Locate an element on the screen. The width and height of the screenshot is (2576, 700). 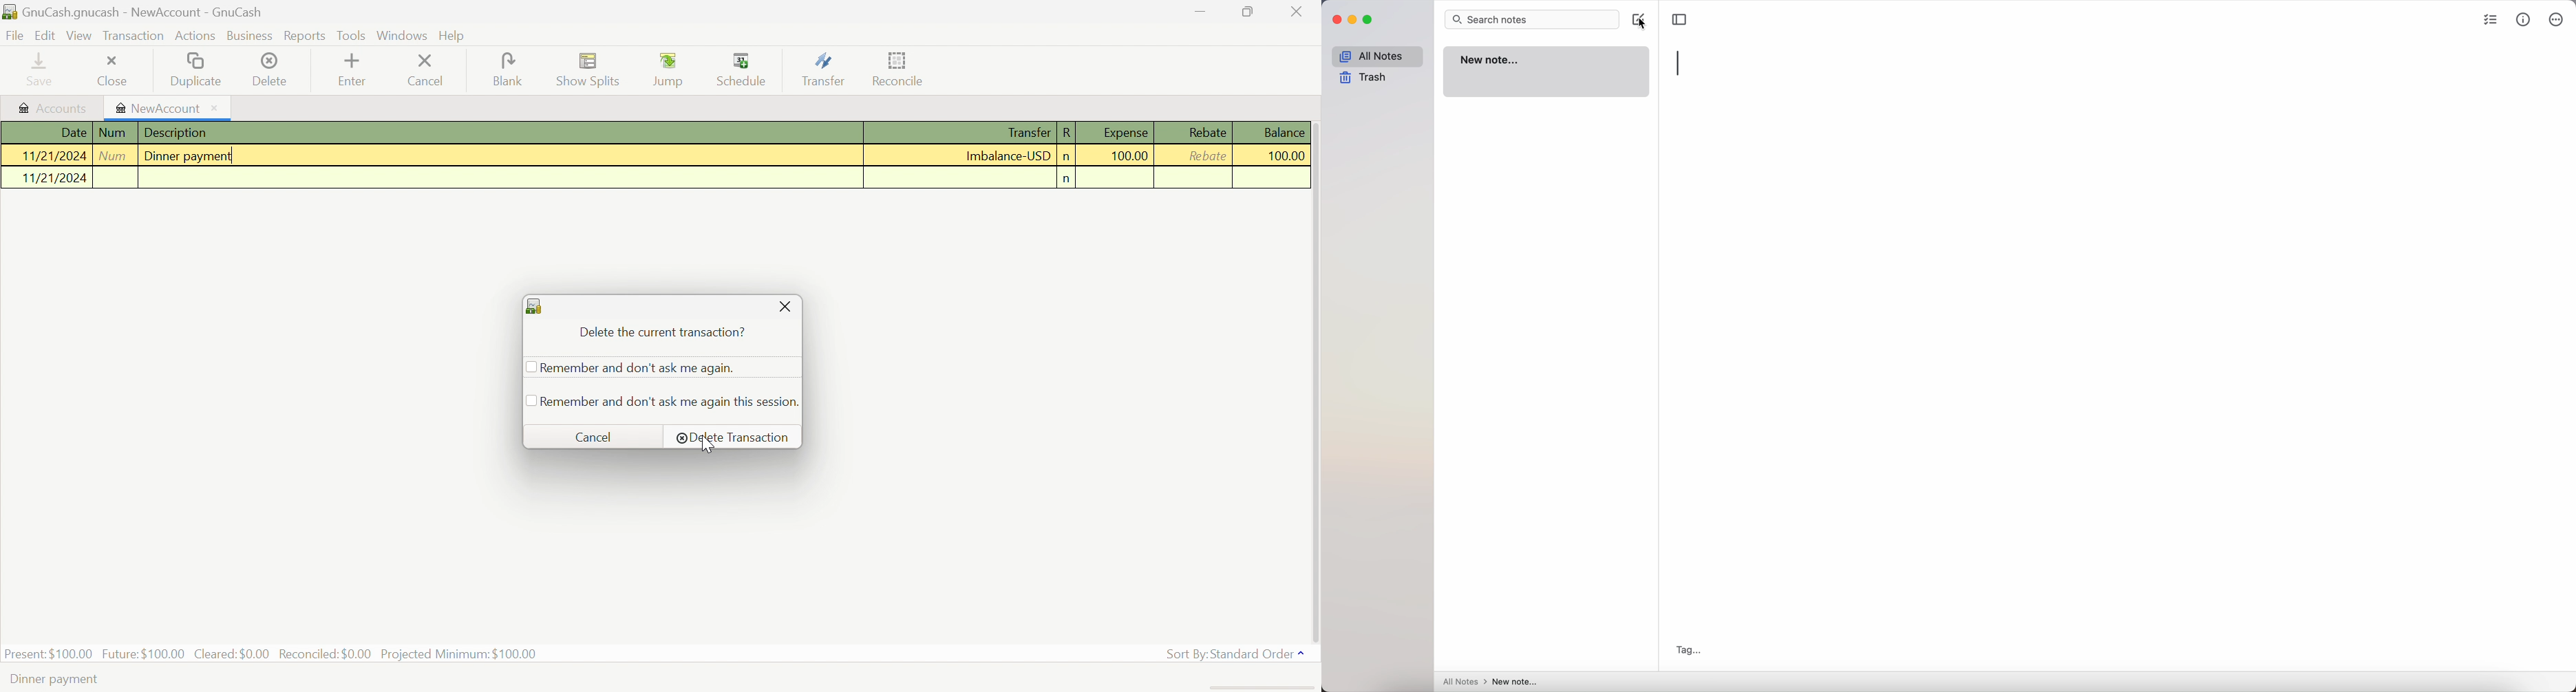
Num is located at coordinates (112, 132).